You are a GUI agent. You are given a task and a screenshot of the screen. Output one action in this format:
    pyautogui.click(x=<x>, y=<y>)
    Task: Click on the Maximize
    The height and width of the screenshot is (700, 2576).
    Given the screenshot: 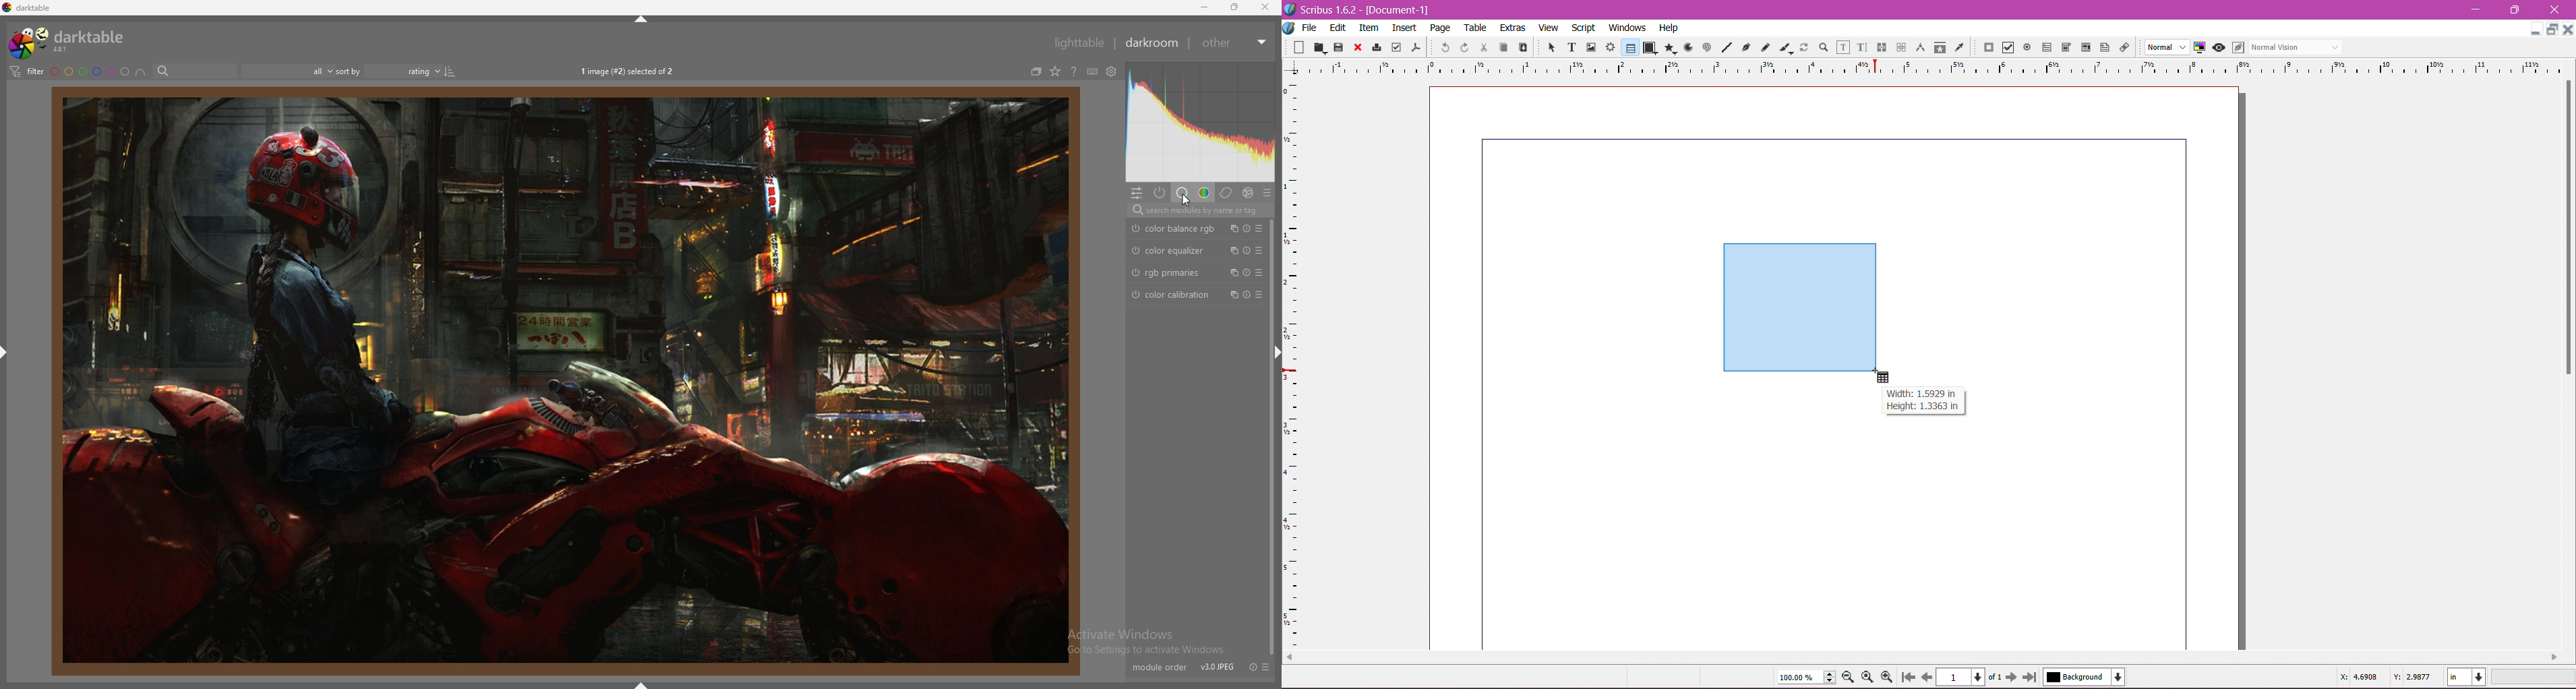 What is the action you would take?
    pyautogui.click(x=2515, y=9)
    